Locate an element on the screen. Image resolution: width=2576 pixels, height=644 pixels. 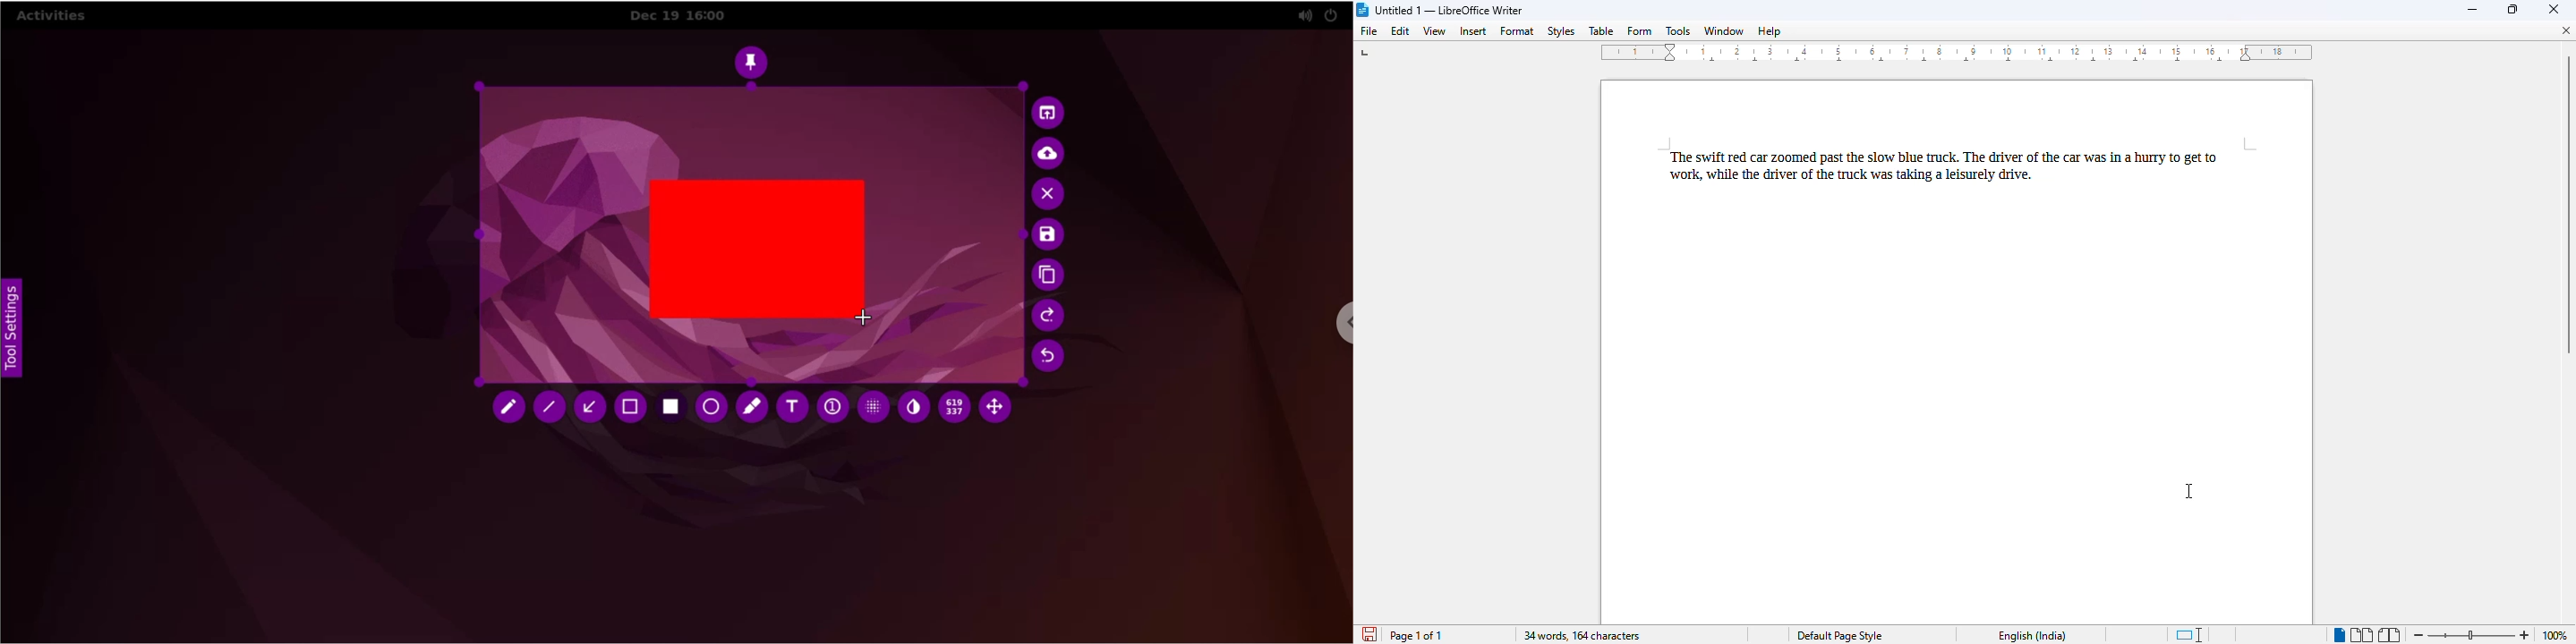
book view is located at coordinates (2391, 636).